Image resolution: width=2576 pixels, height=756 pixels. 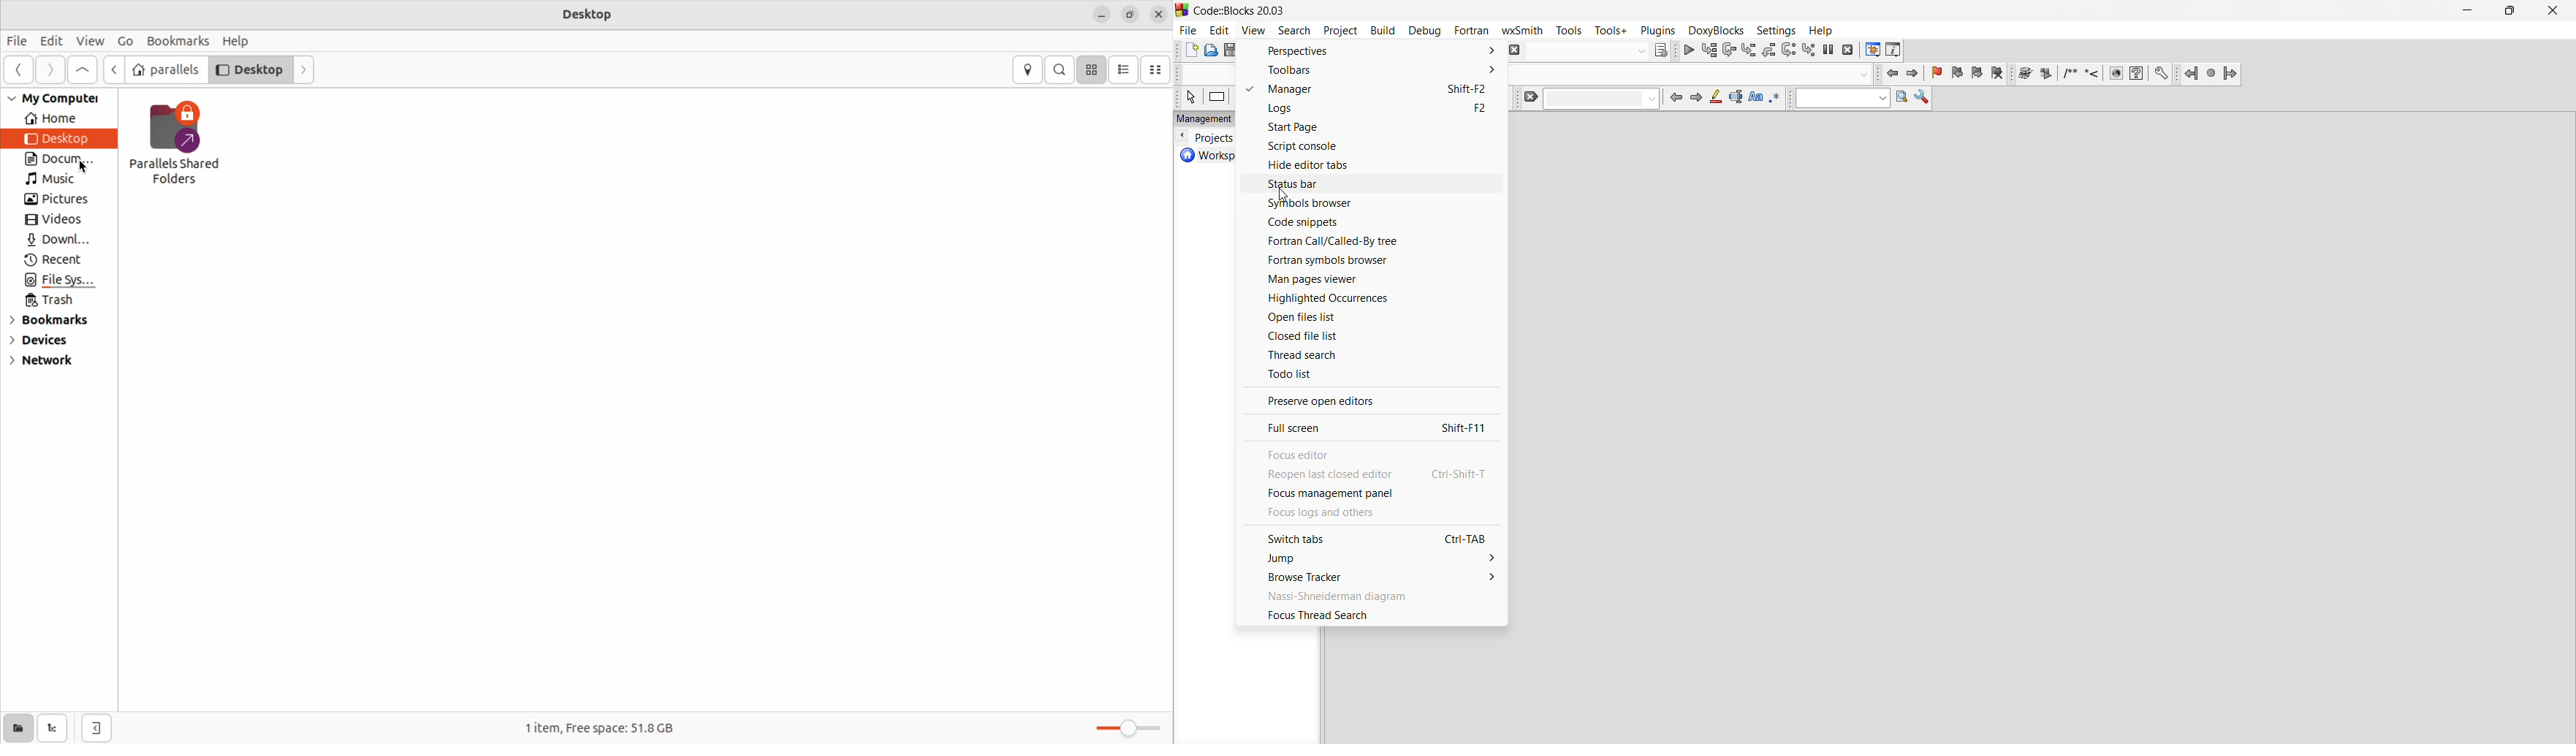 I want to click on edit, so click(x=1220, y=31).